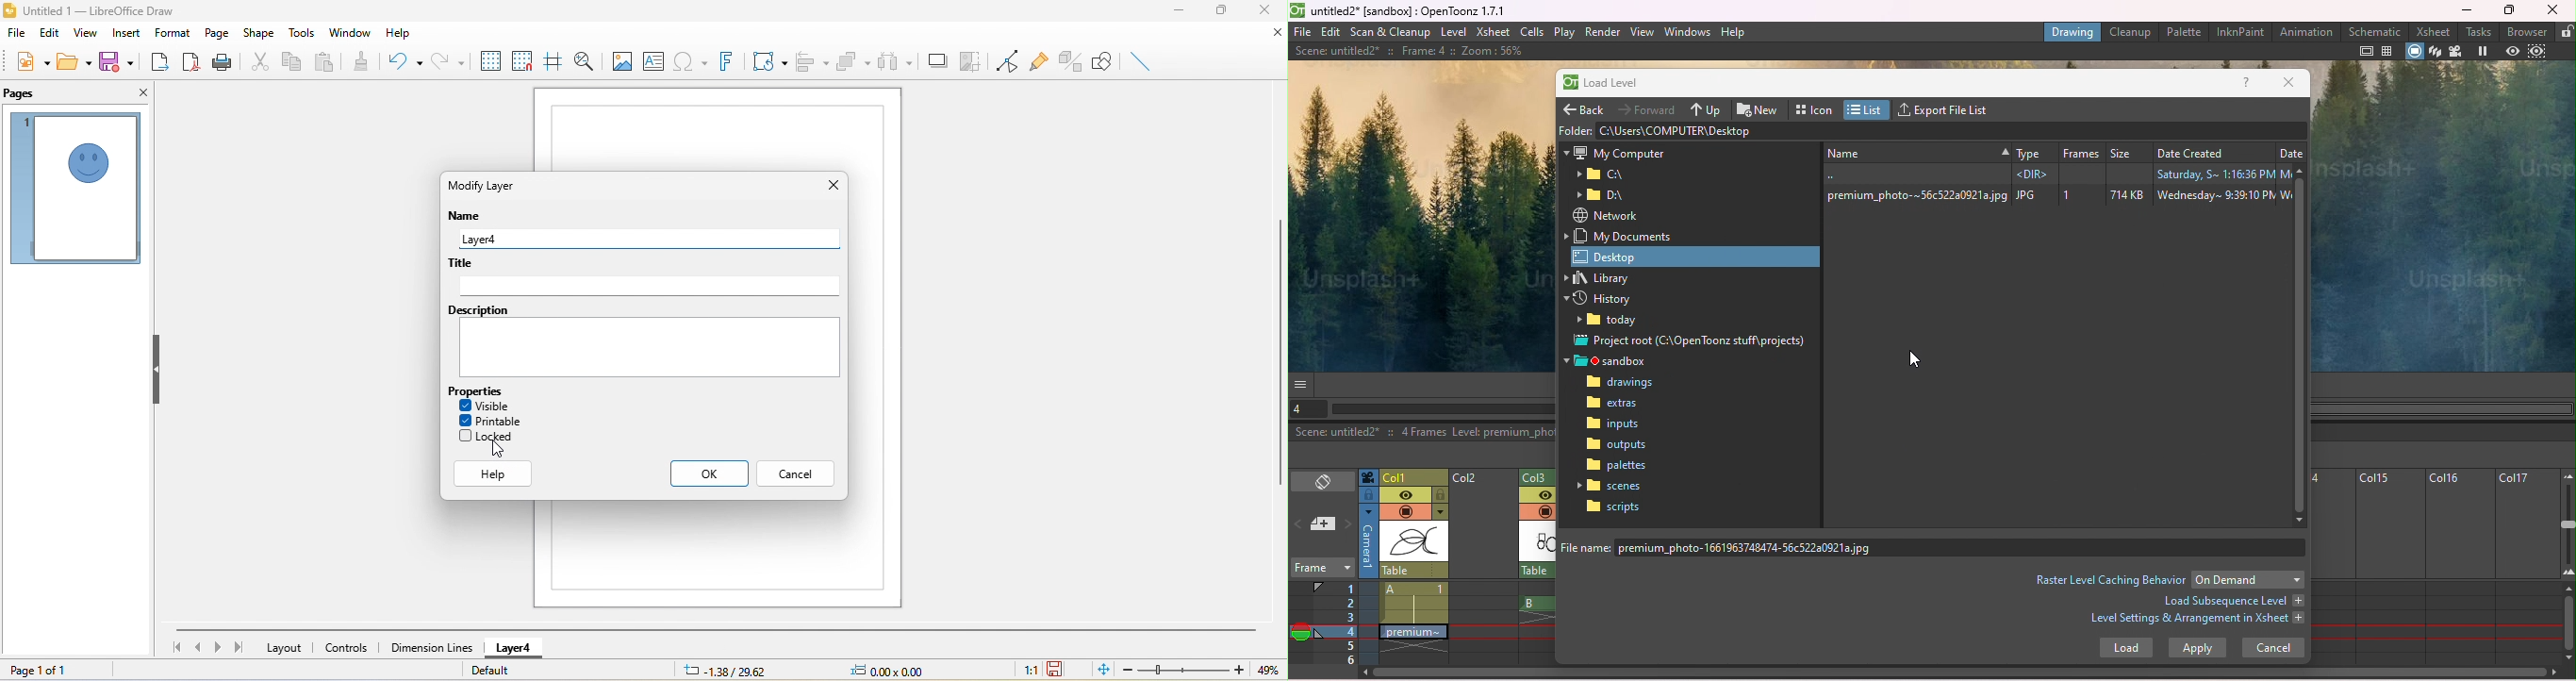 The image size is (2576, 700). I want to click on Project root, so click(1692, 342).